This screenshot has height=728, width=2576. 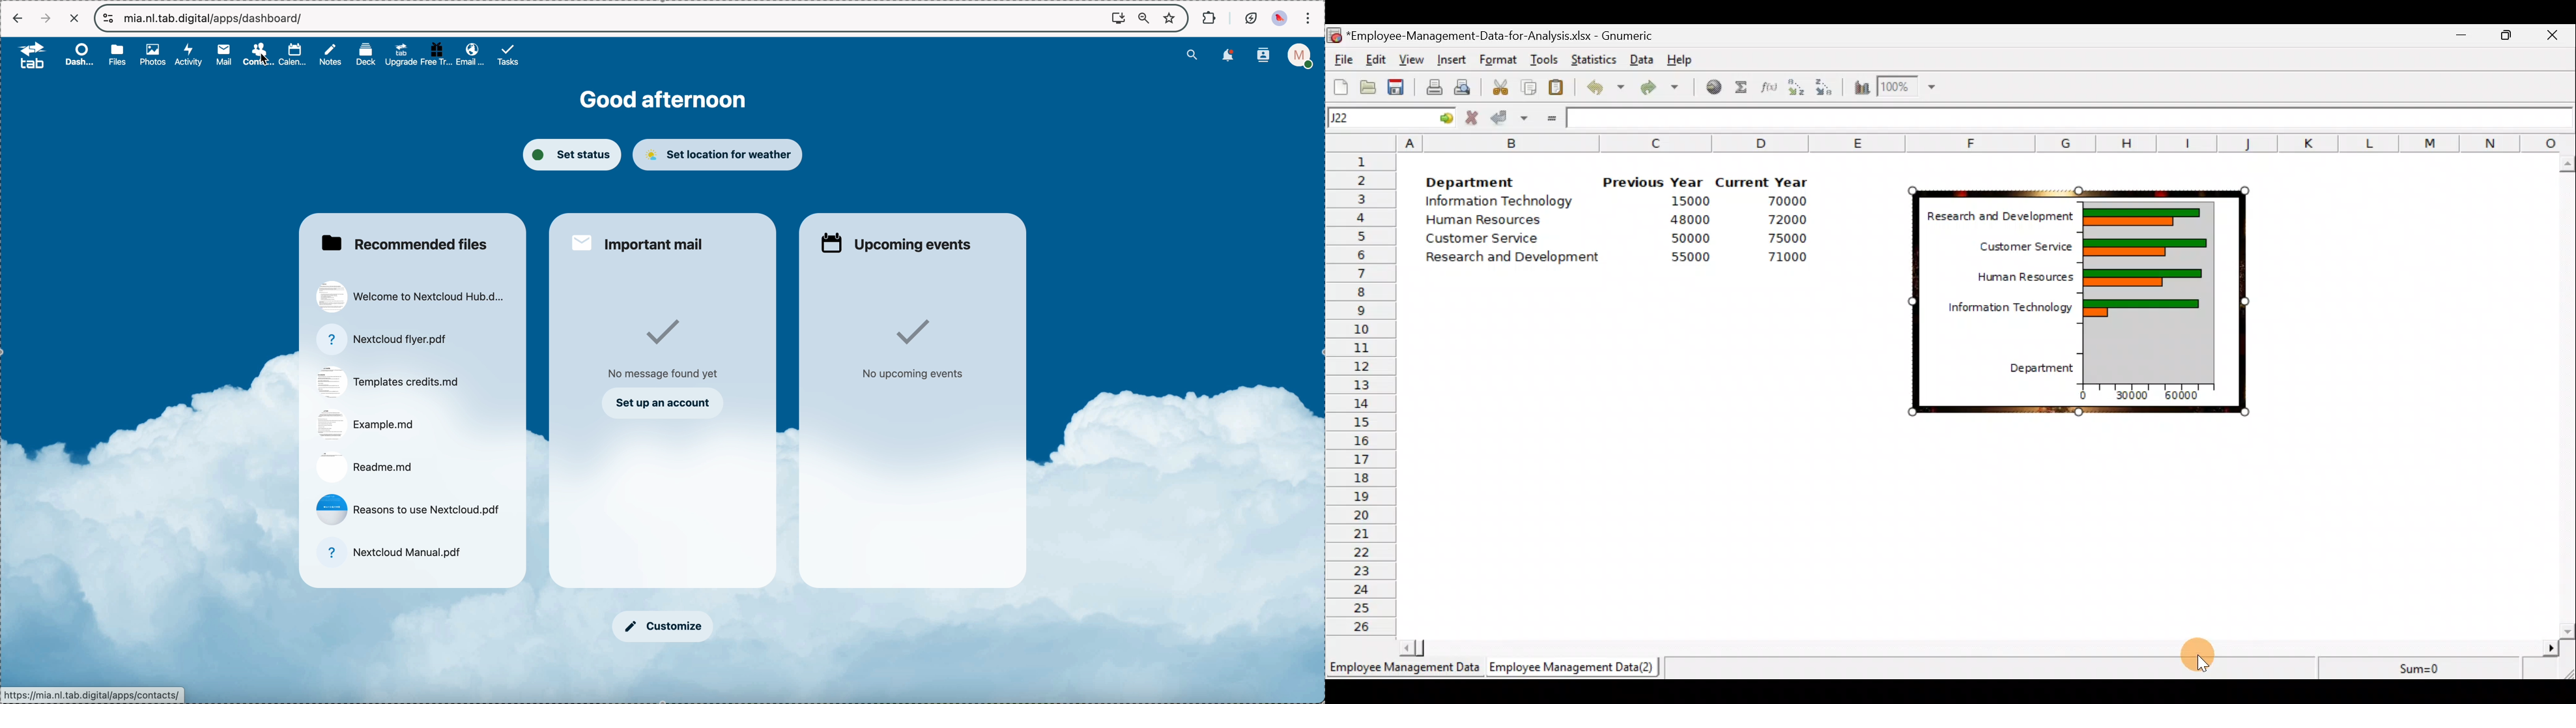 What do you see at coordinates (666, 403) in the screenshot?
I see `set up an account` at bounding box center [666, 403].